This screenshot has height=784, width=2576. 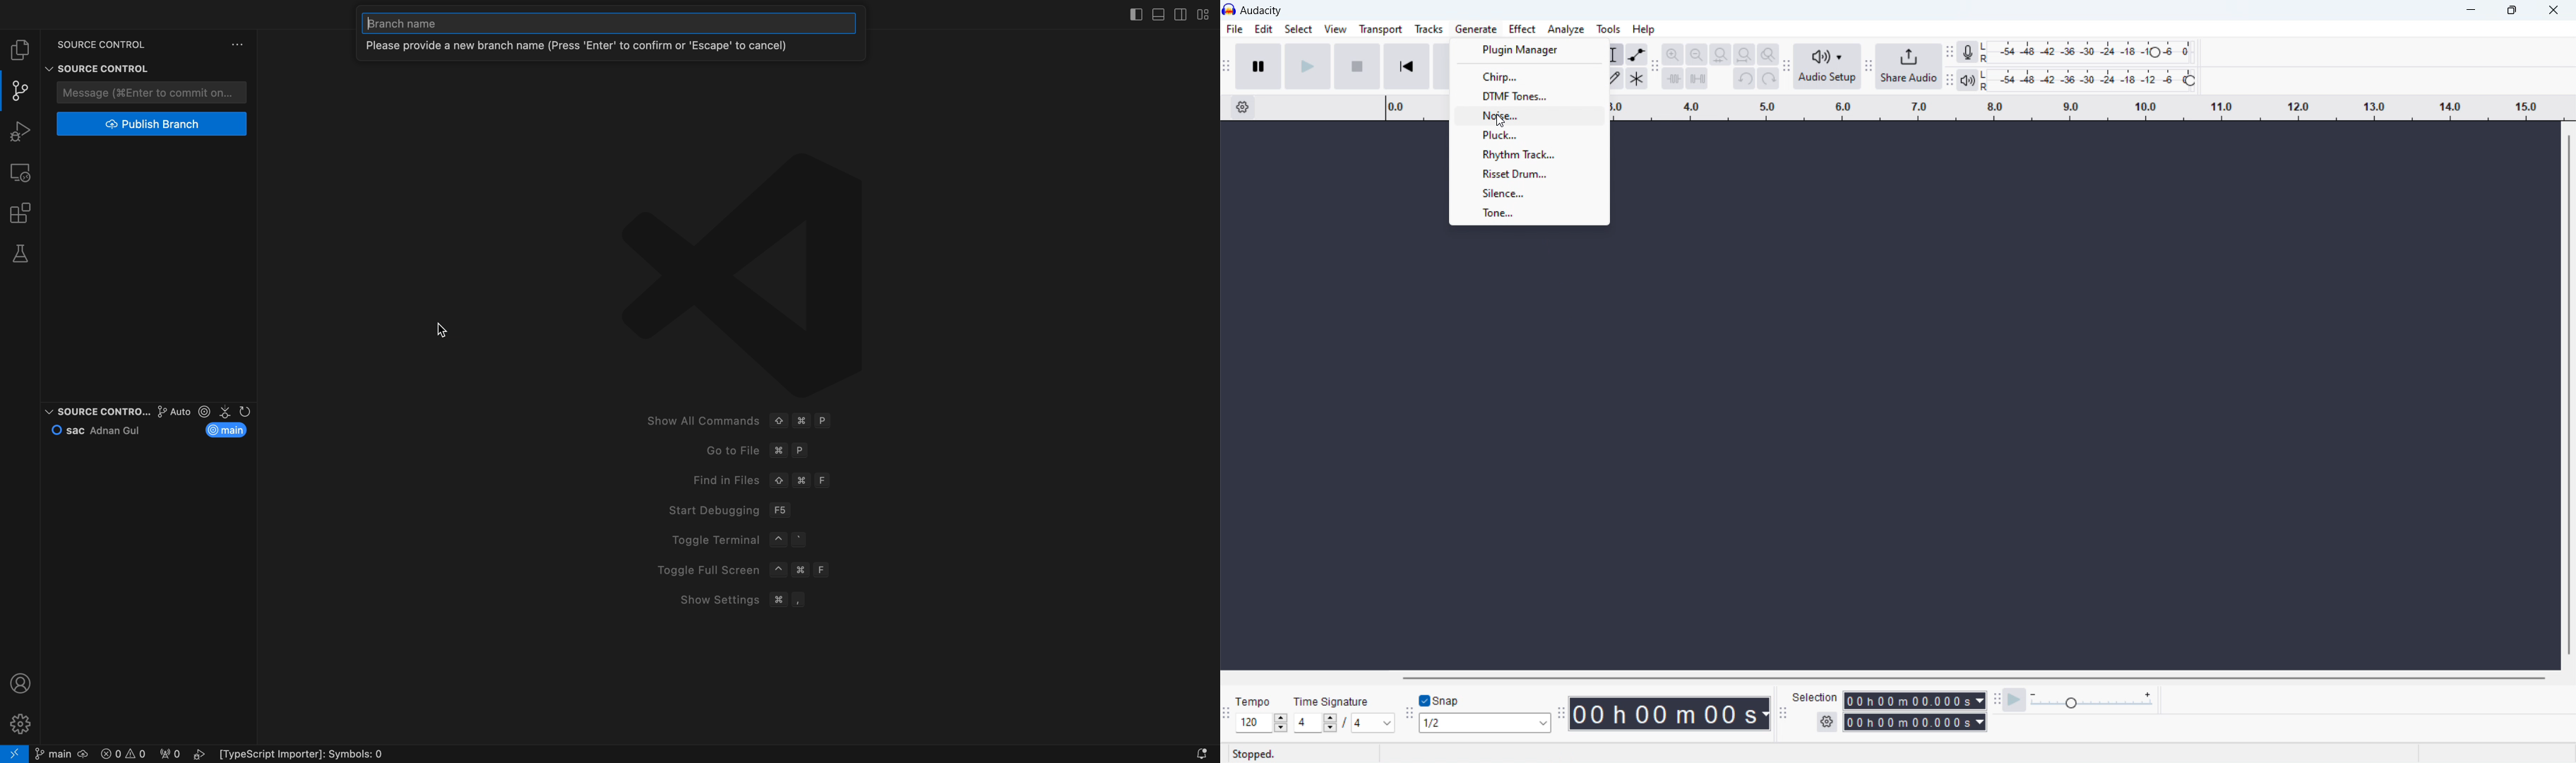 What do you see at coordinates (1696, 54) in the screenshot?
I see `zoom out` at bounding box center [1696, 54].